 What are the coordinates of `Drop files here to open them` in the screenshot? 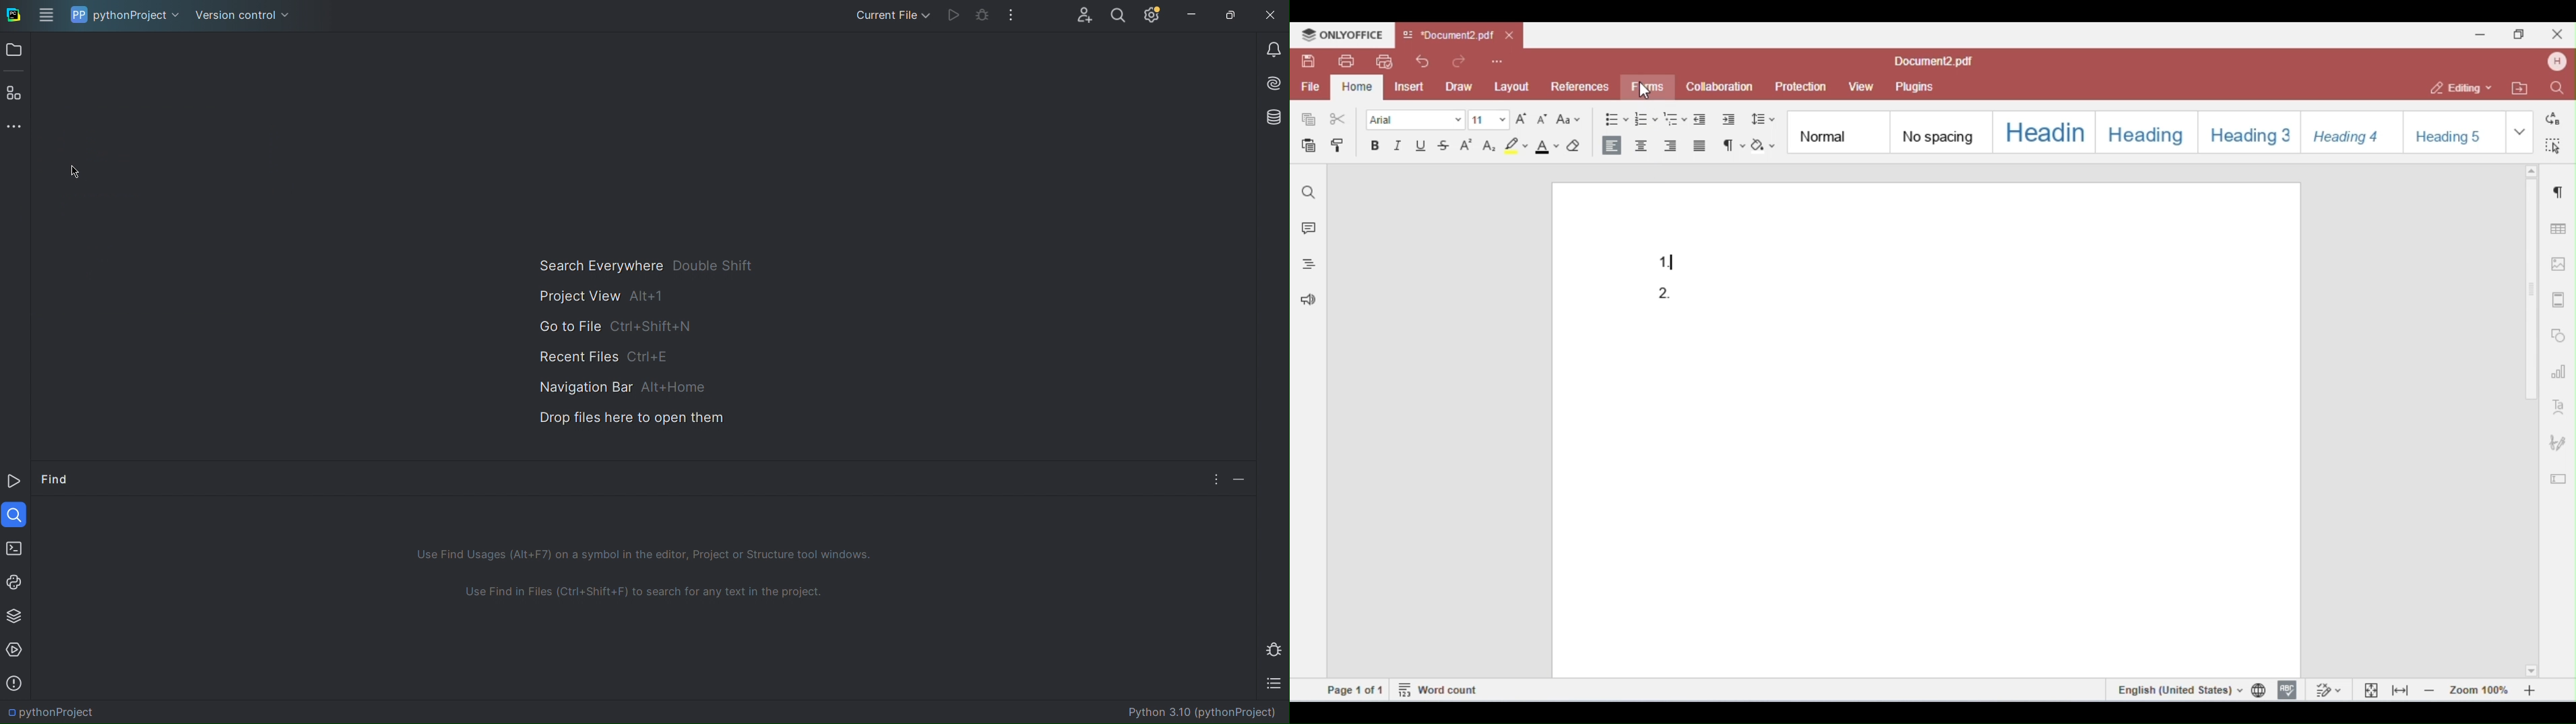 It's located at (630, 419).